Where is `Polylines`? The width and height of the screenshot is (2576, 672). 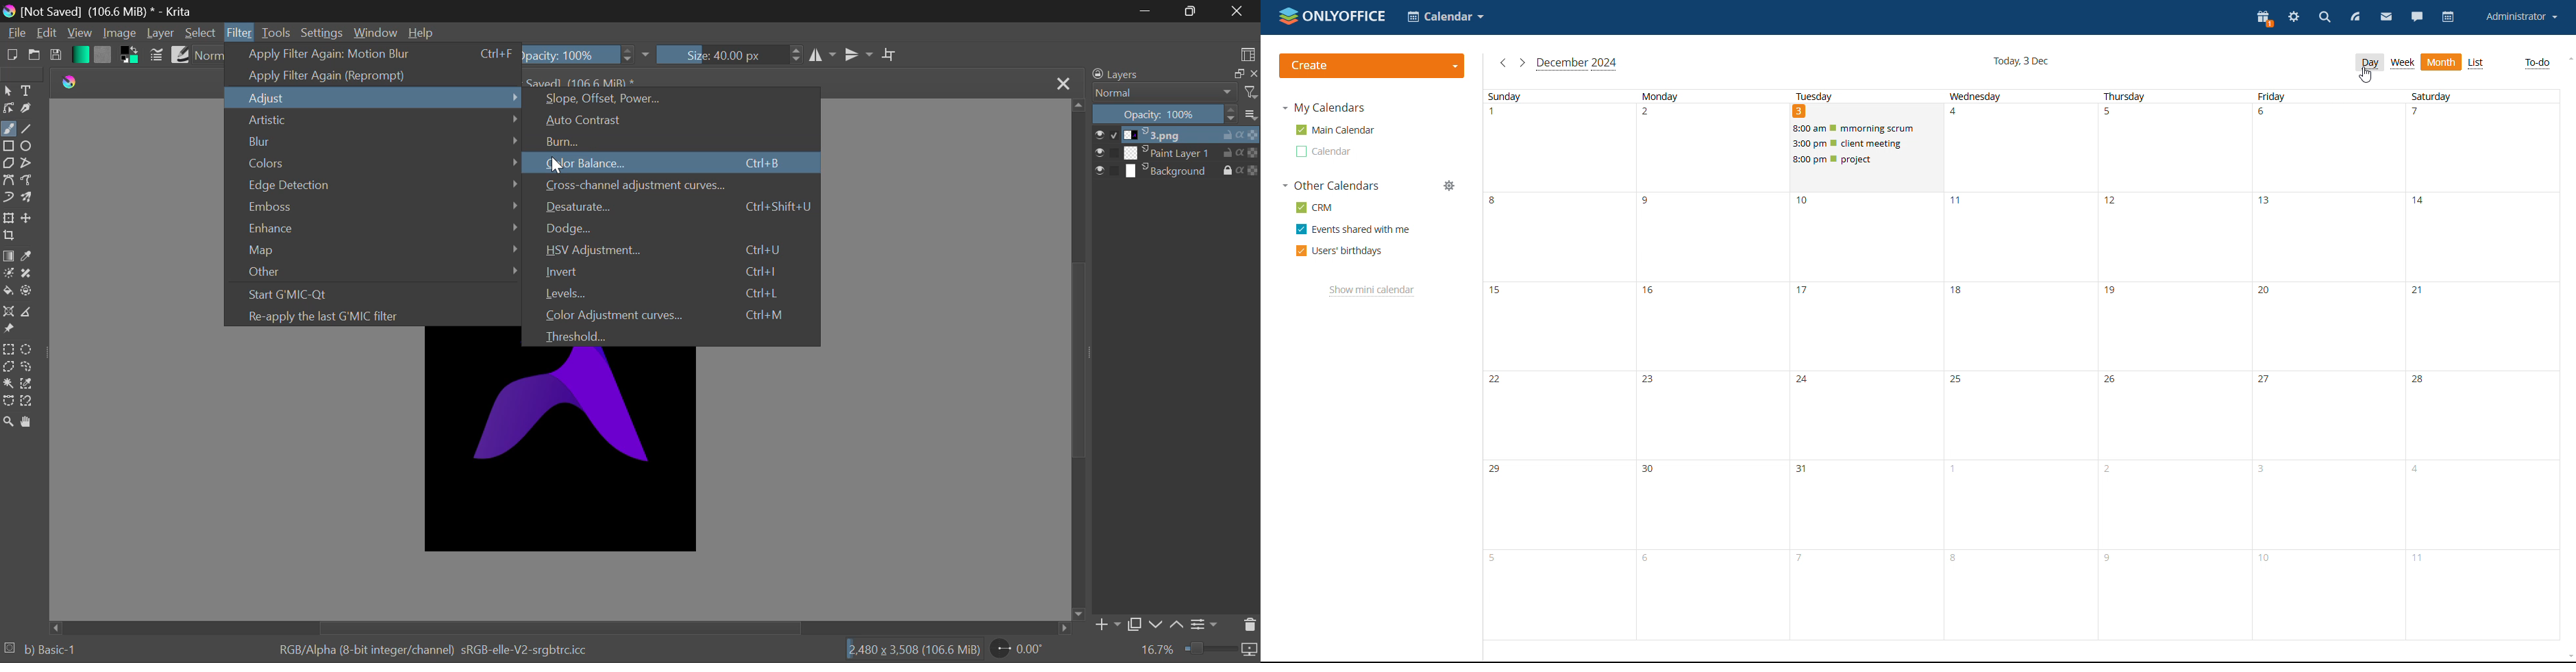
Polylines is located at coordinates (27, 165).